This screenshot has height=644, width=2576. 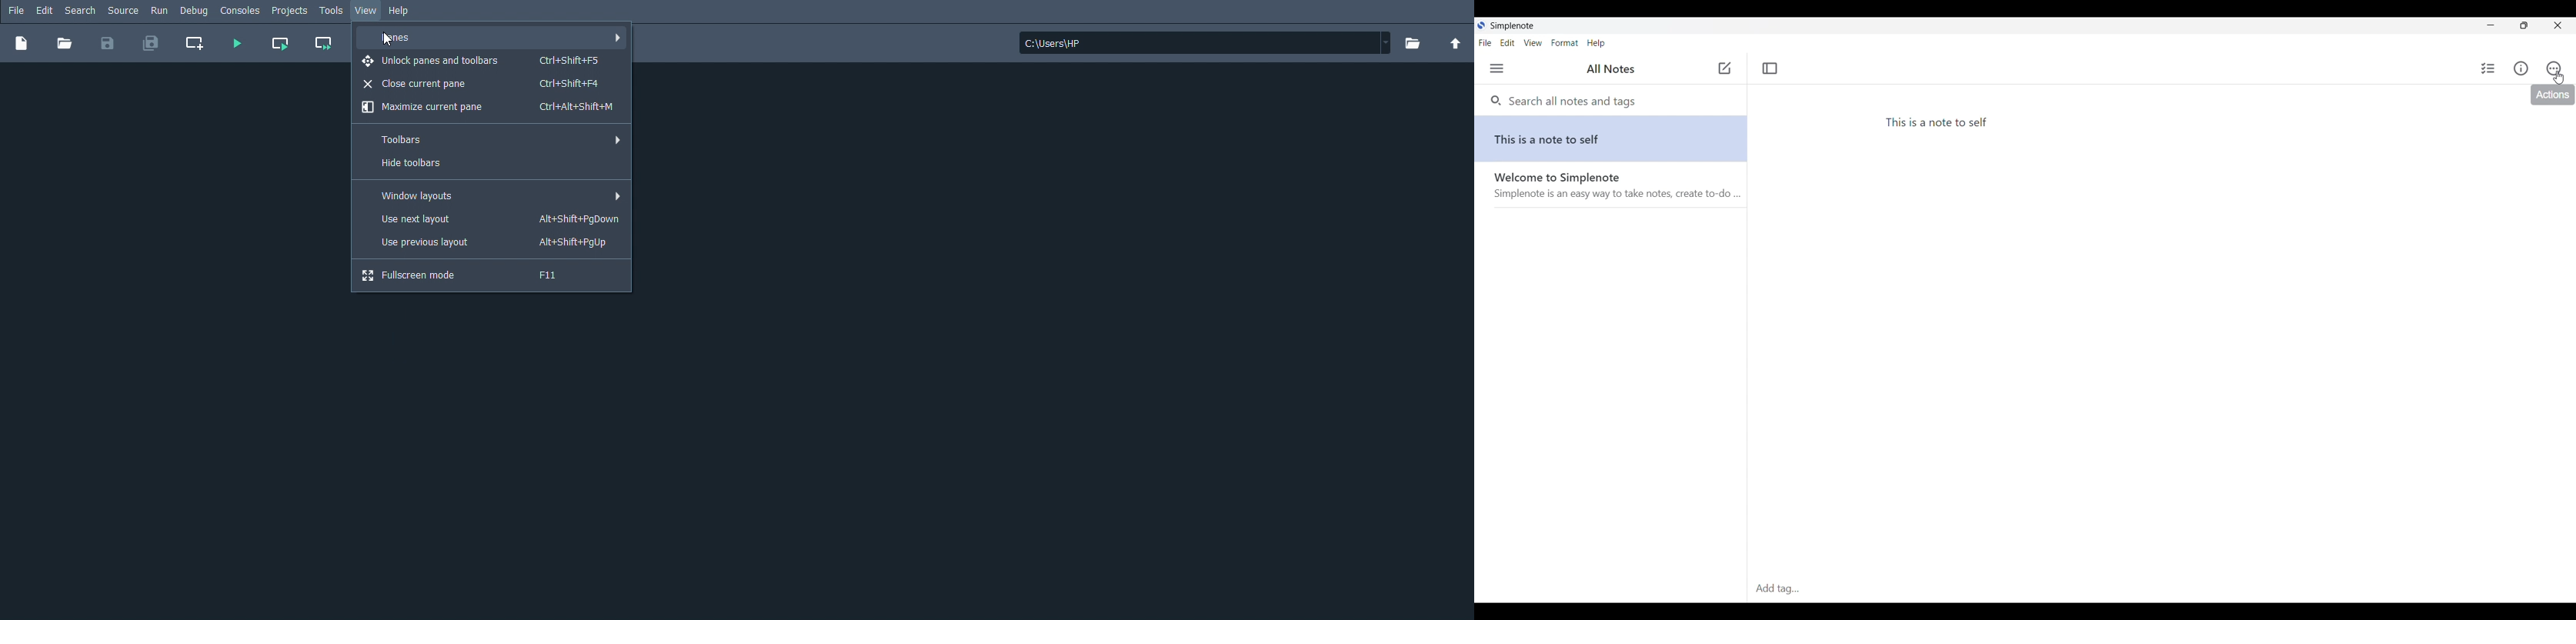 What do you see at coordinates (152, 45) in the screenshot?
I see `Save all files` at bounding box center [152, 45].